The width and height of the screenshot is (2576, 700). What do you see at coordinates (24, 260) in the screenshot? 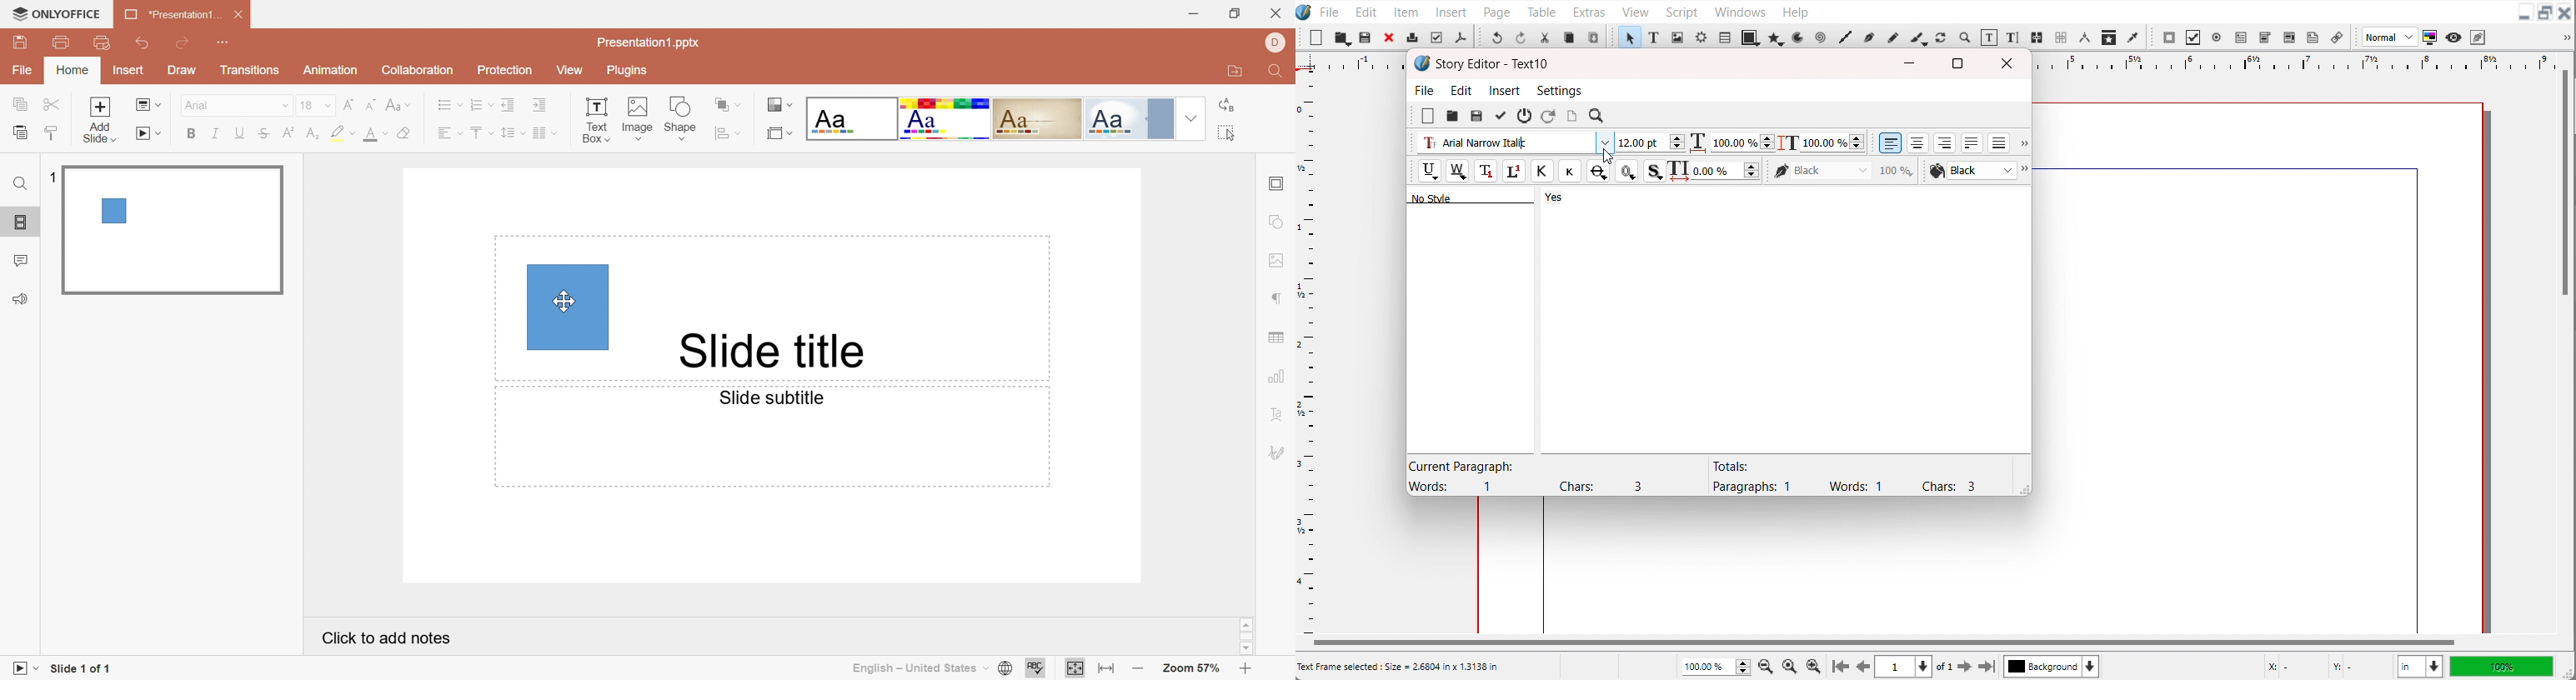
I see `comments` at bounding box center [24, 260].